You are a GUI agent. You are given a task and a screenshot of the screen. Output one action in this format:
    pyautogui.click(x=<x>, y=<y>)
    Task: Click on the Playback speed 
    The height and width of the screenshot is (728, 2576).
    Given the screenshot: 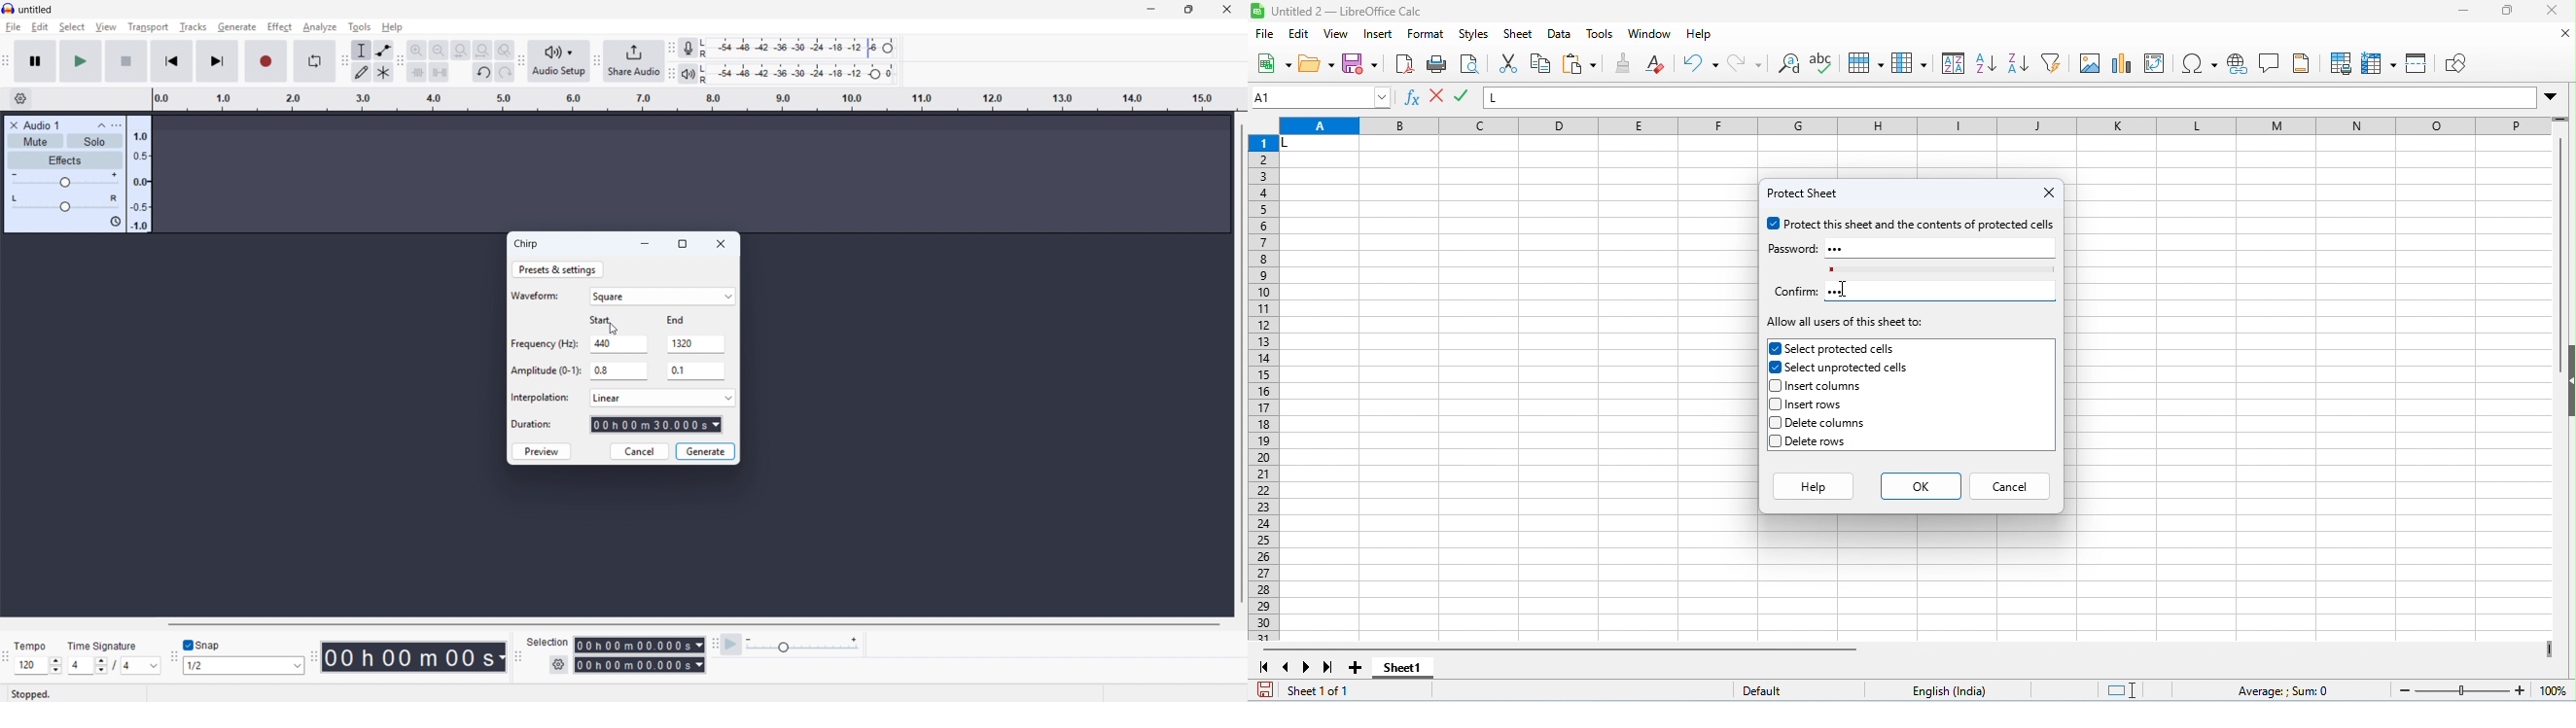 What is the action you would take?
    pyautogui.click(x=803, y=645)
    